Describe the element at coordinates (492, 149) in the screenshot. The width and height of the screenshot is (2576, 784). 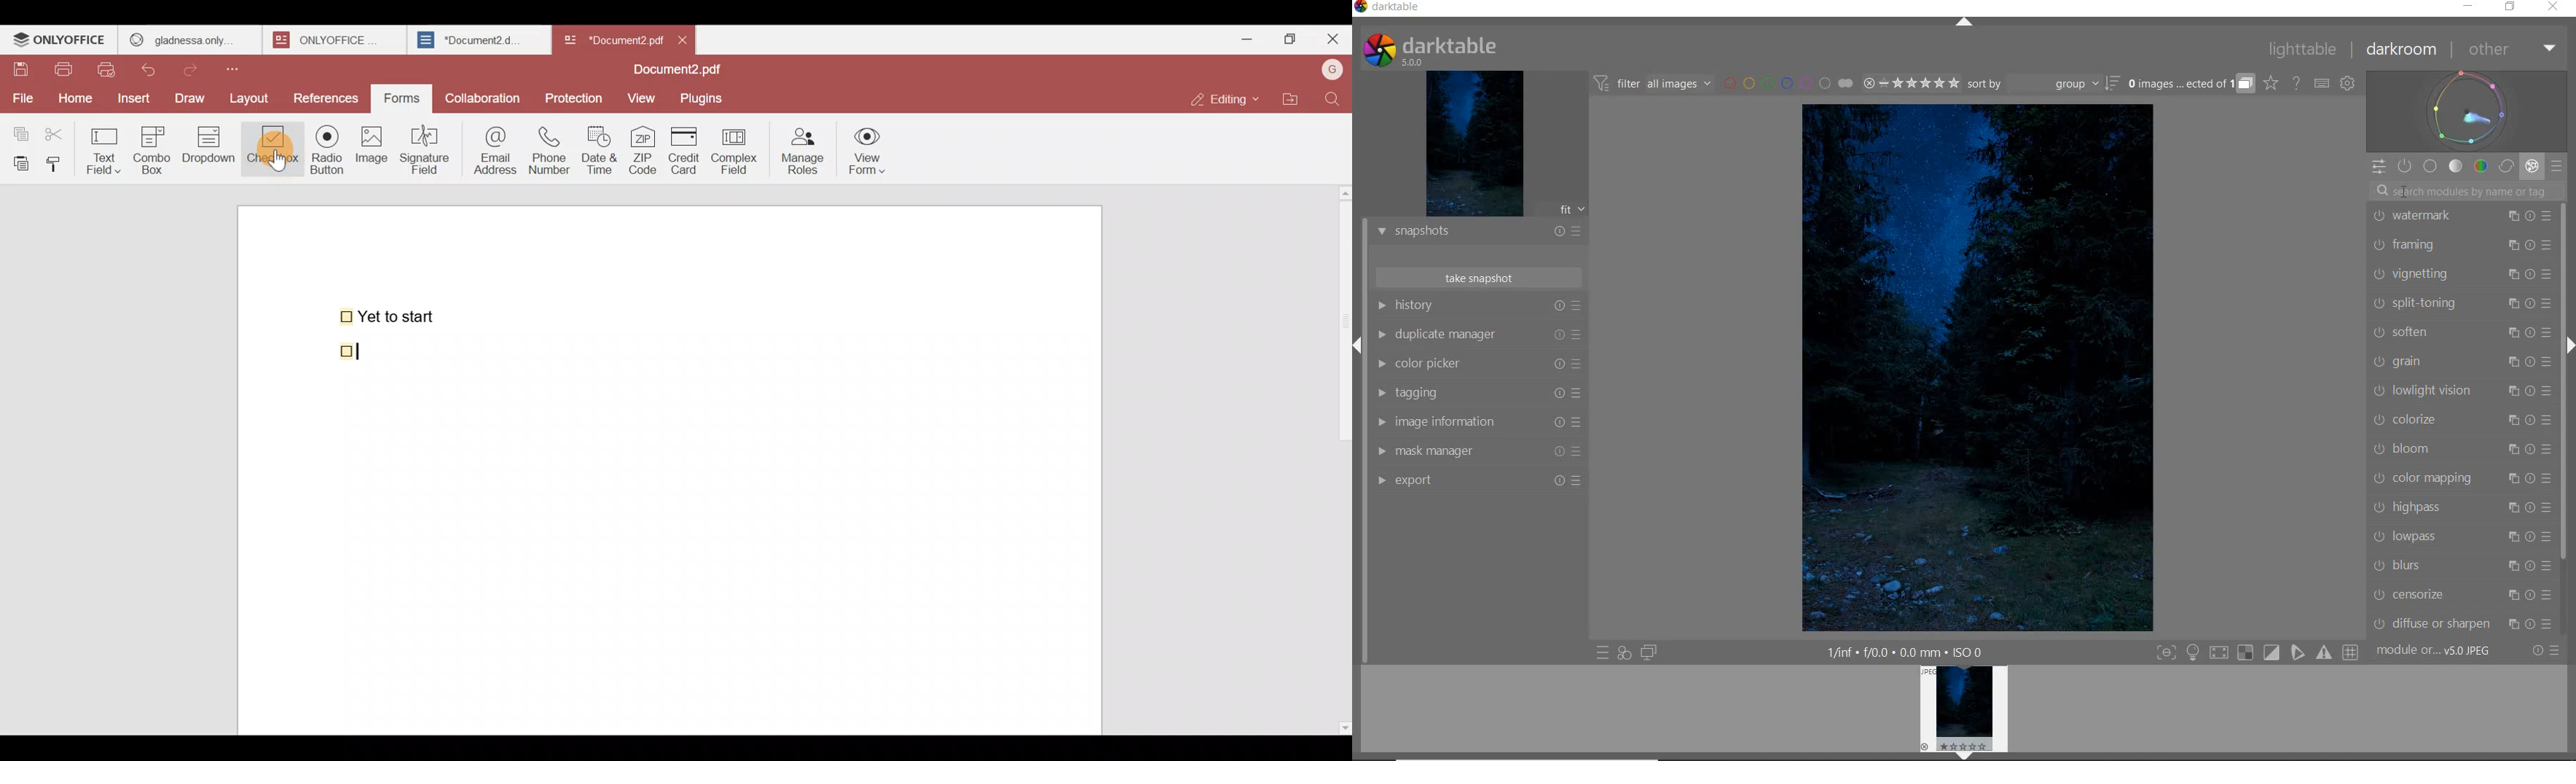
I see `Email address` at that location.